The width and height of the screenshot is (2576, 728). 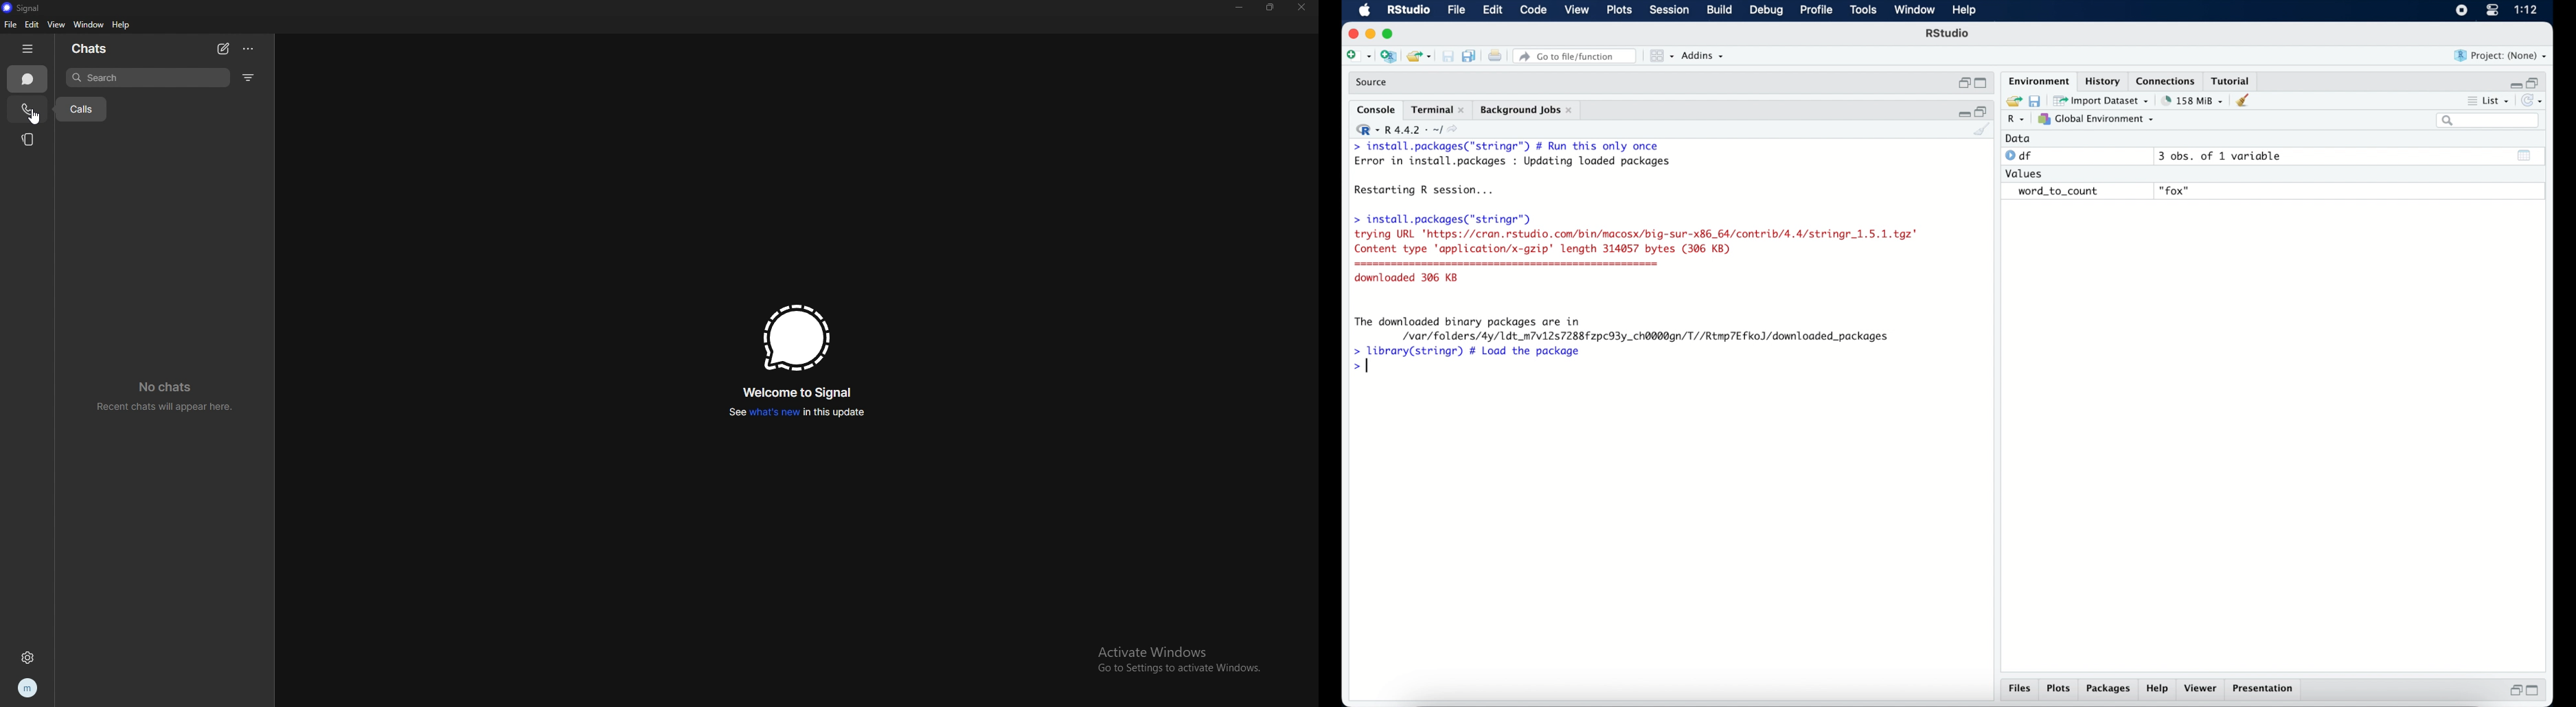 What do you see at coordinates (2175, 191) in the screenshot?
I see `fox` at bounding box center [2175, 191].